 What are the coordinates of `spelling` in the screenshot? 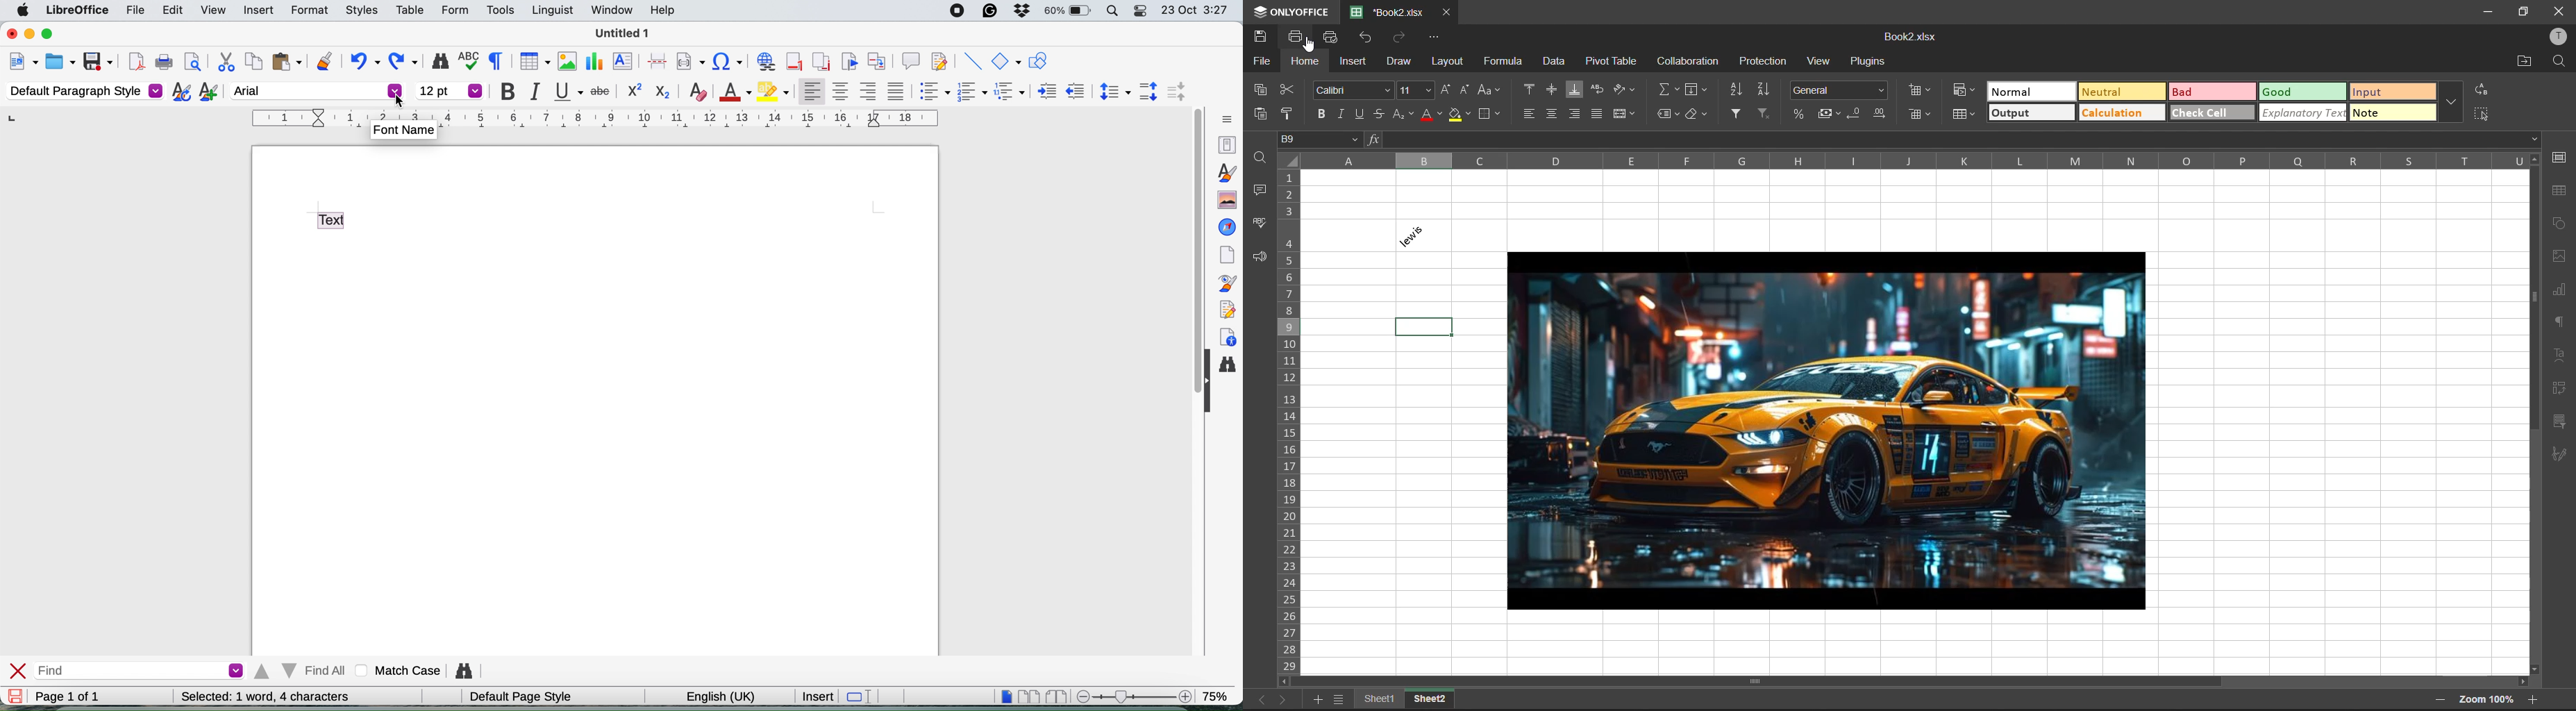 It's located at (467, 60).